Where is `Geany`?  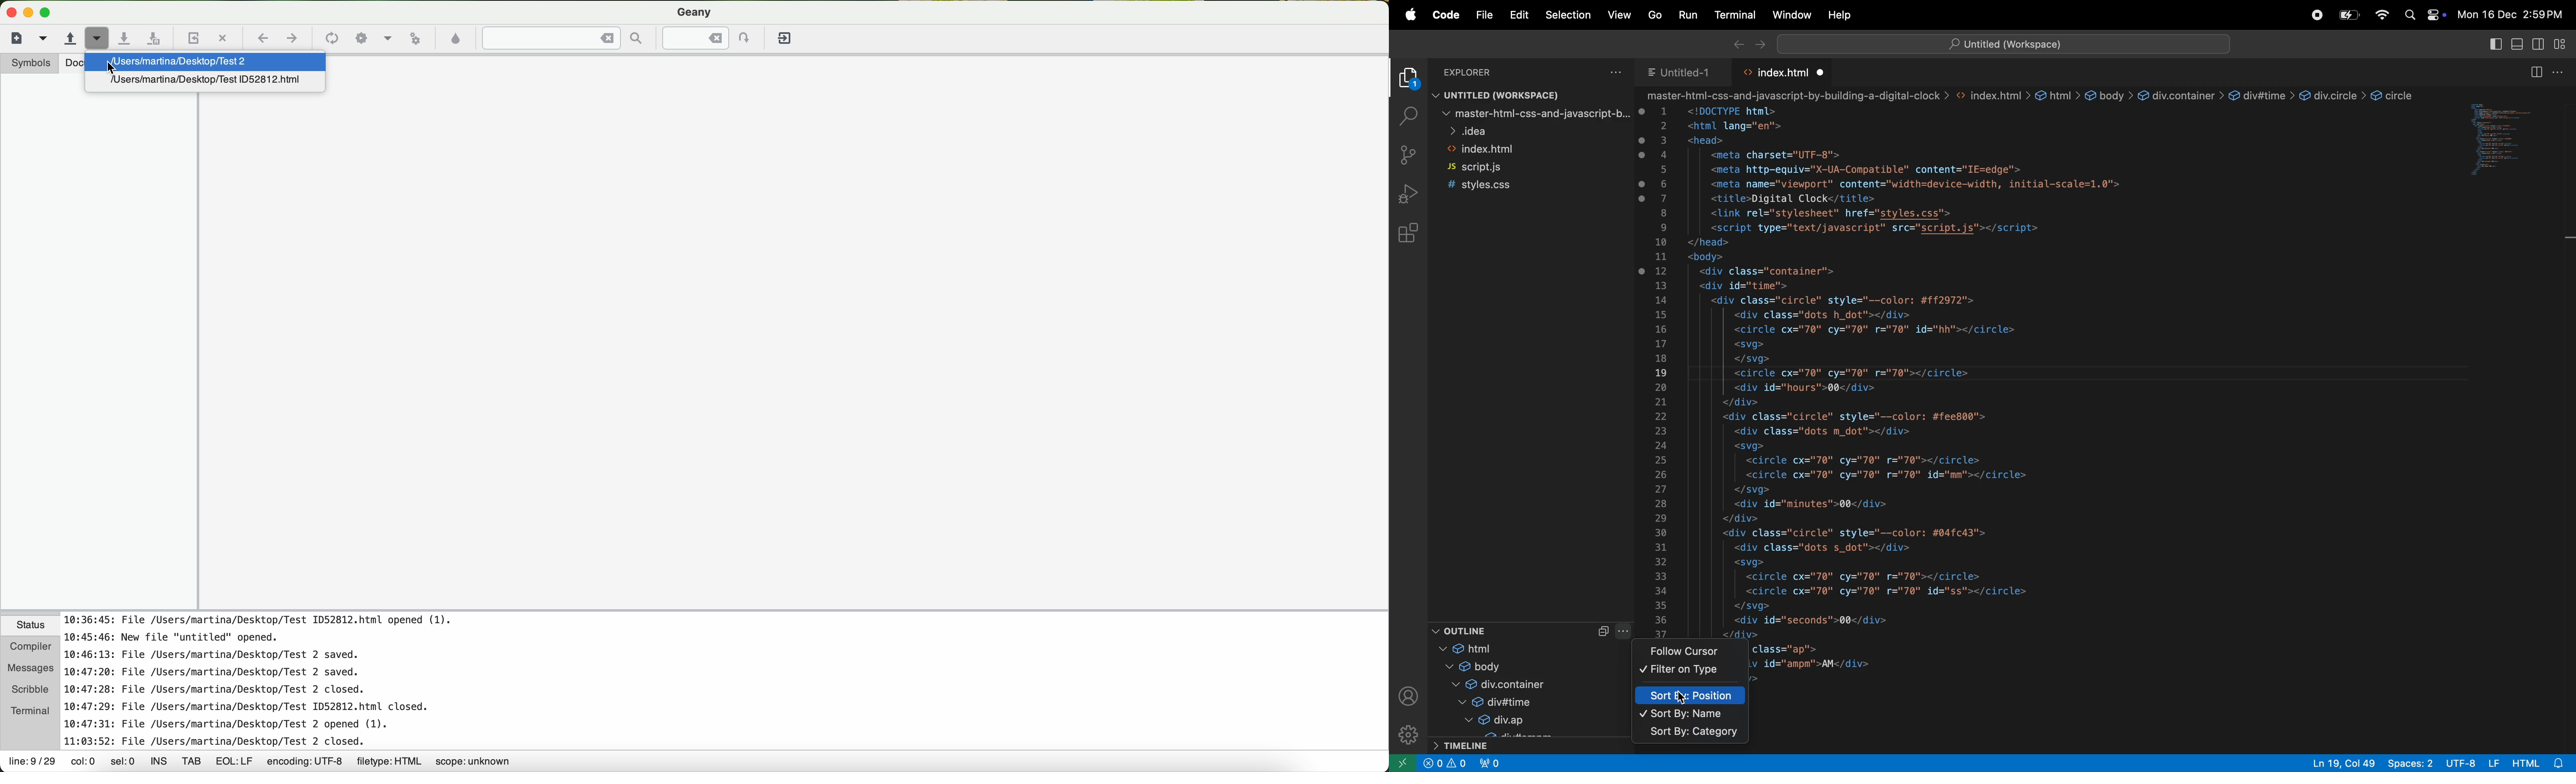
Geany is located at coordinates (695, 11).